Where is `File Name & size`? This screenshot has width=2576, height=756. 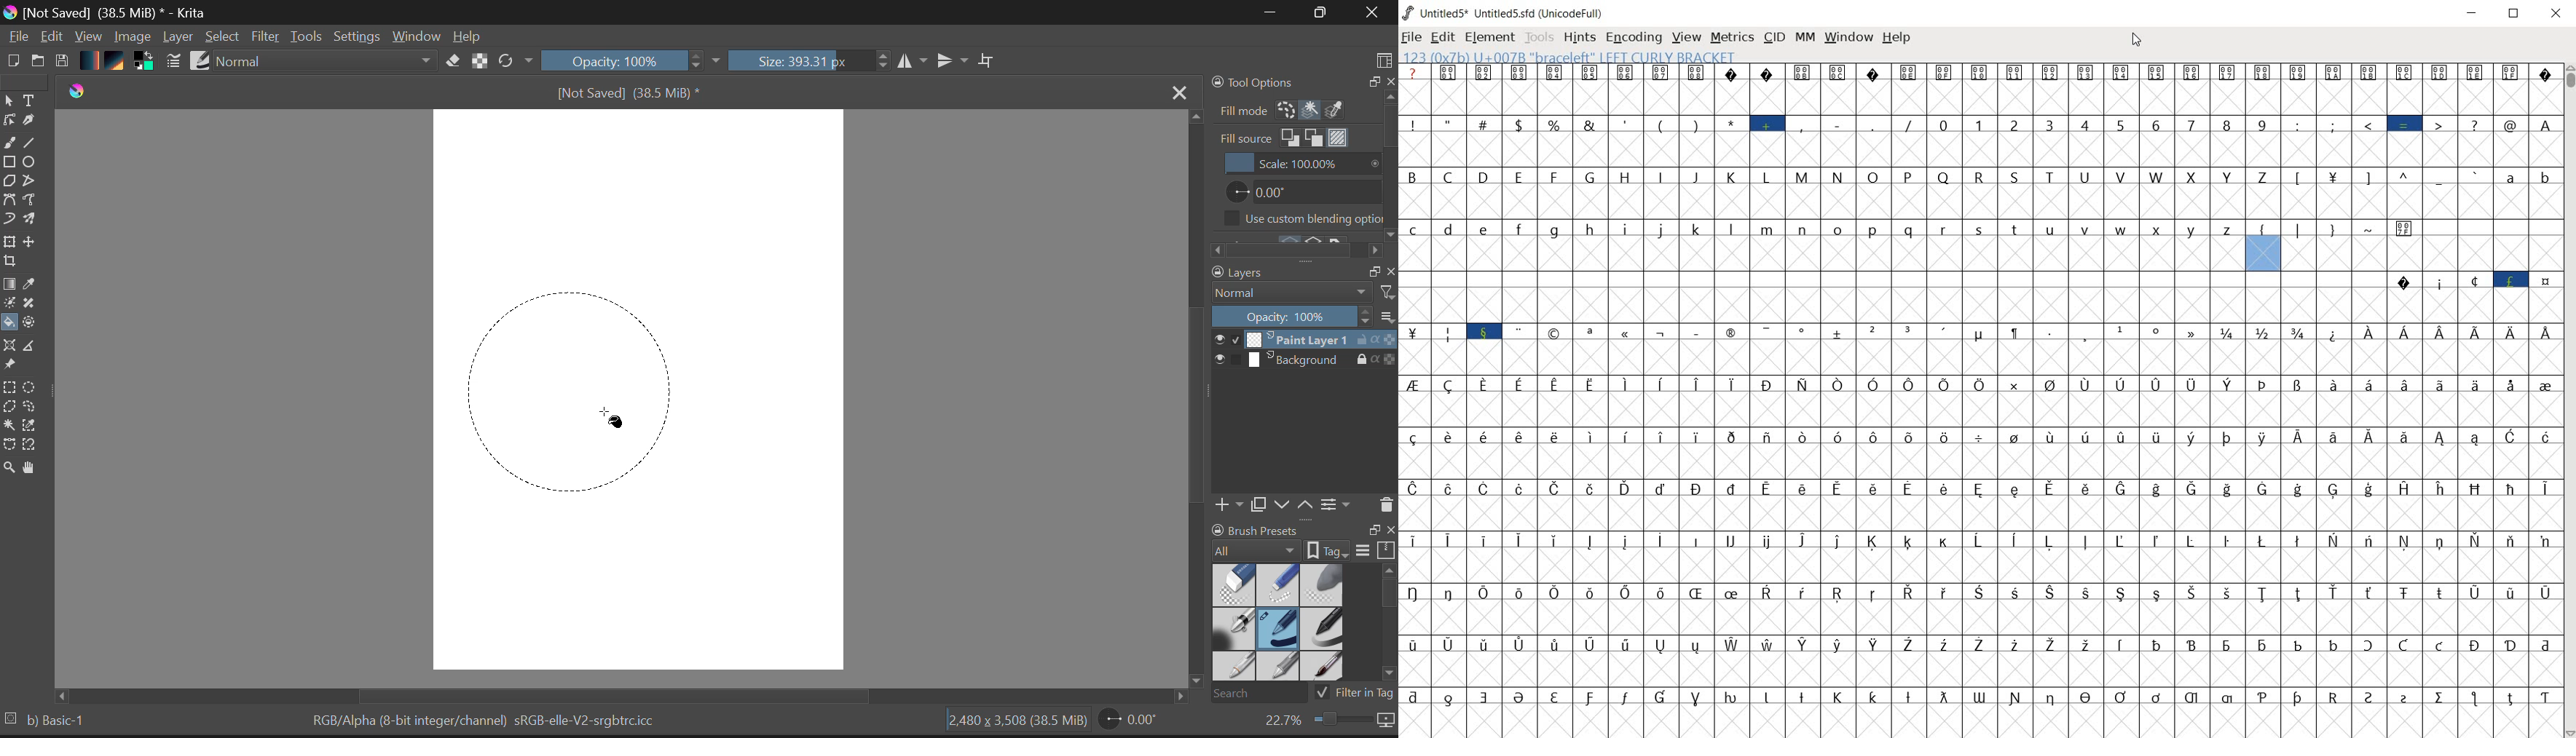 File Name & size is located at coordinates (628, 92).